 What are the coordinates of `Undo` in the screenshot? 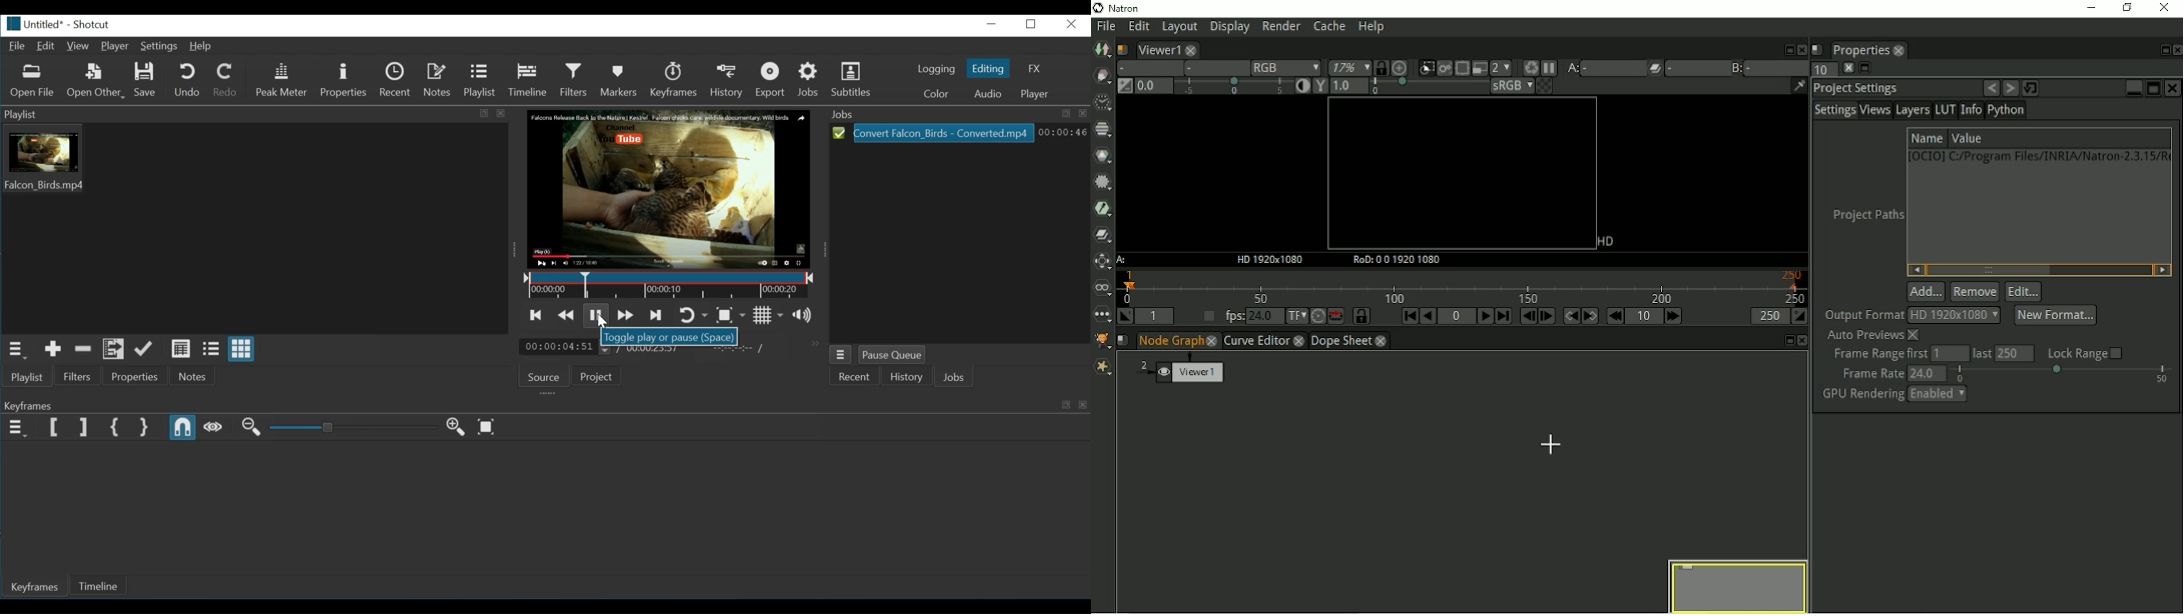 It's located at (1991, 88).